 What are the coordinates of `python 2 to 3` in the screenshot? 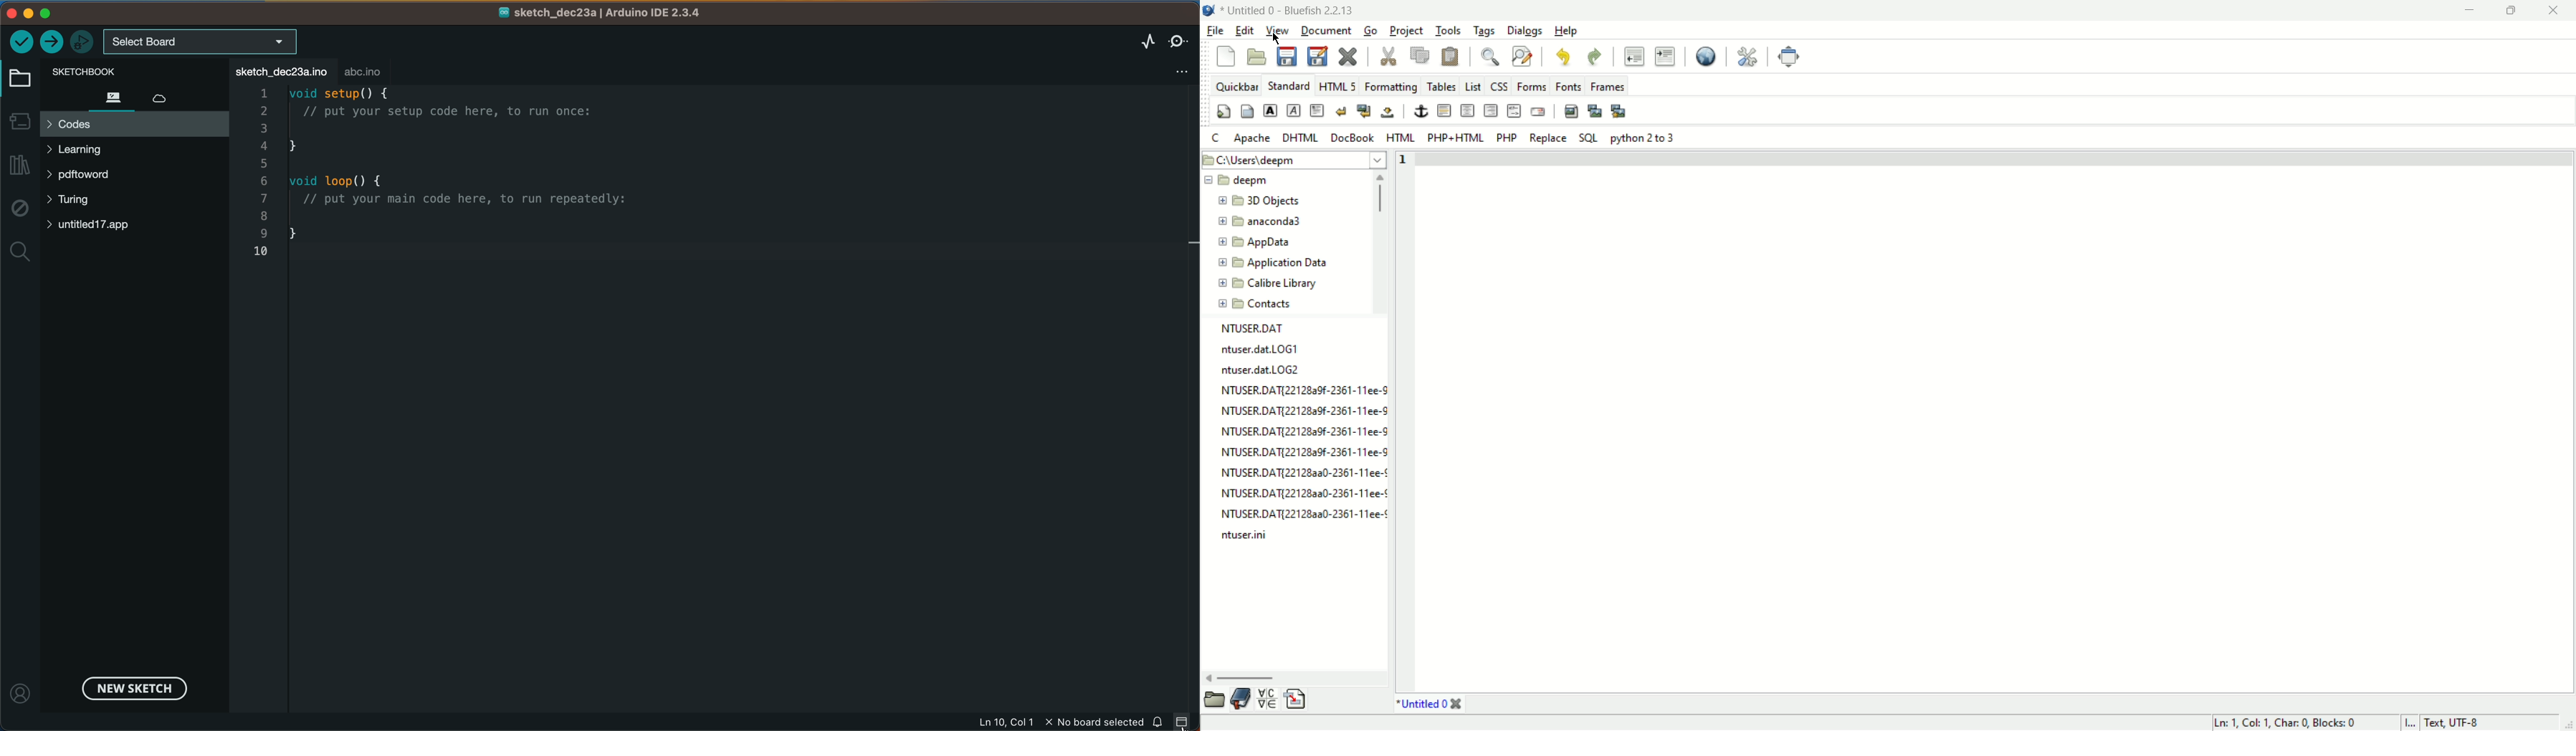 It's located at (1645, 138).